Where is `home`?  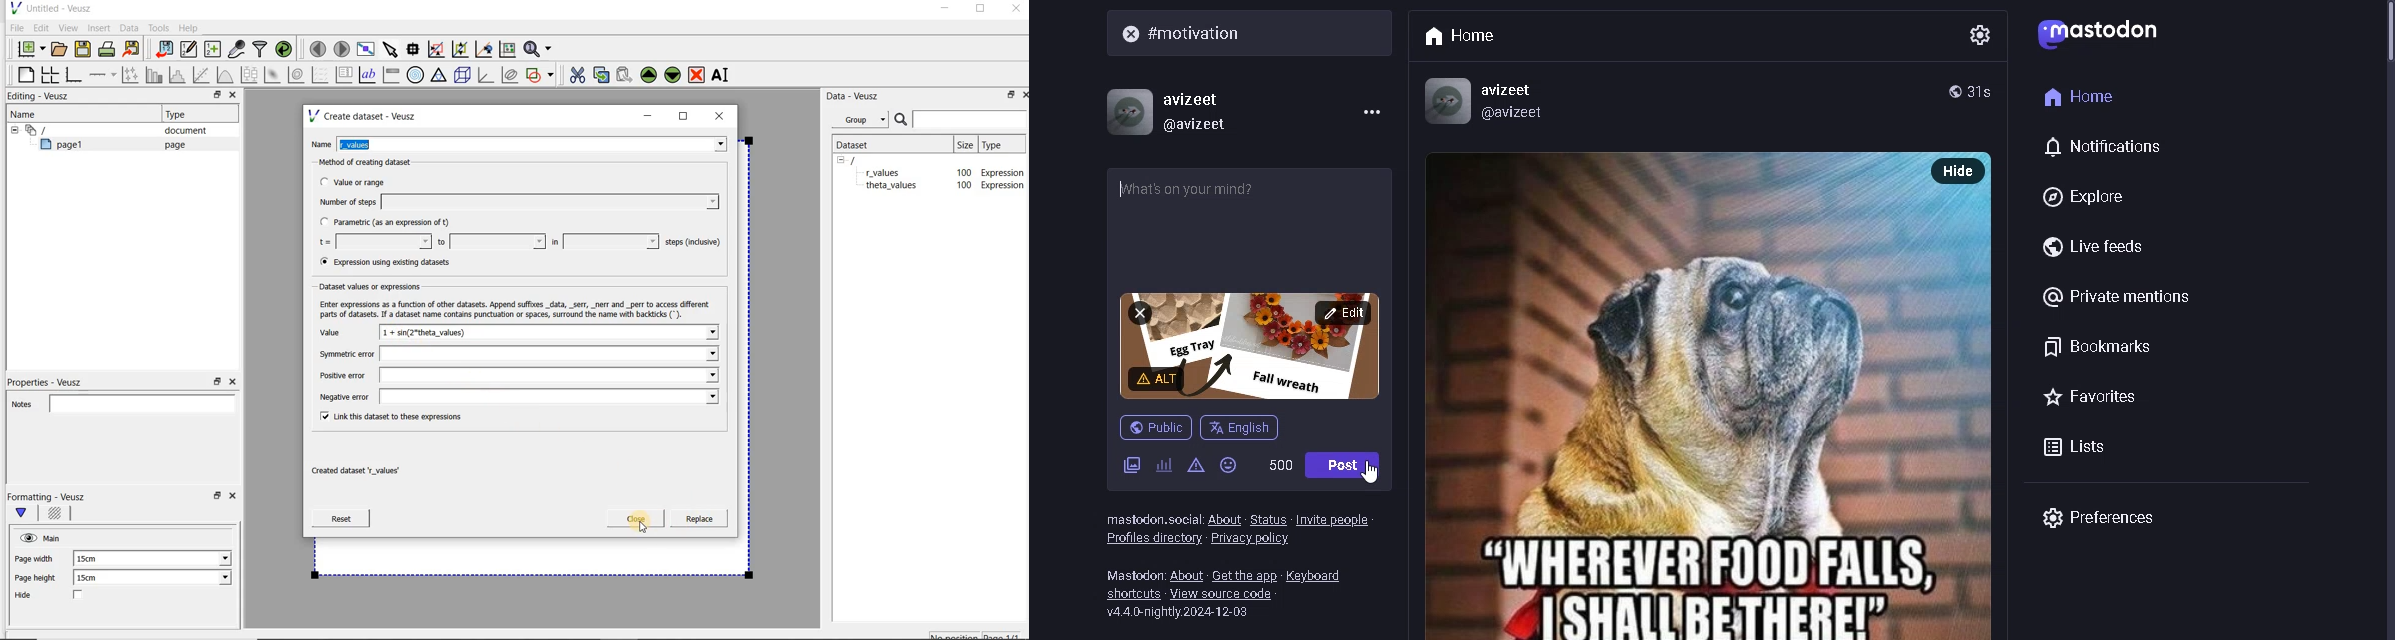
home is located at coordinates (2082, 95).